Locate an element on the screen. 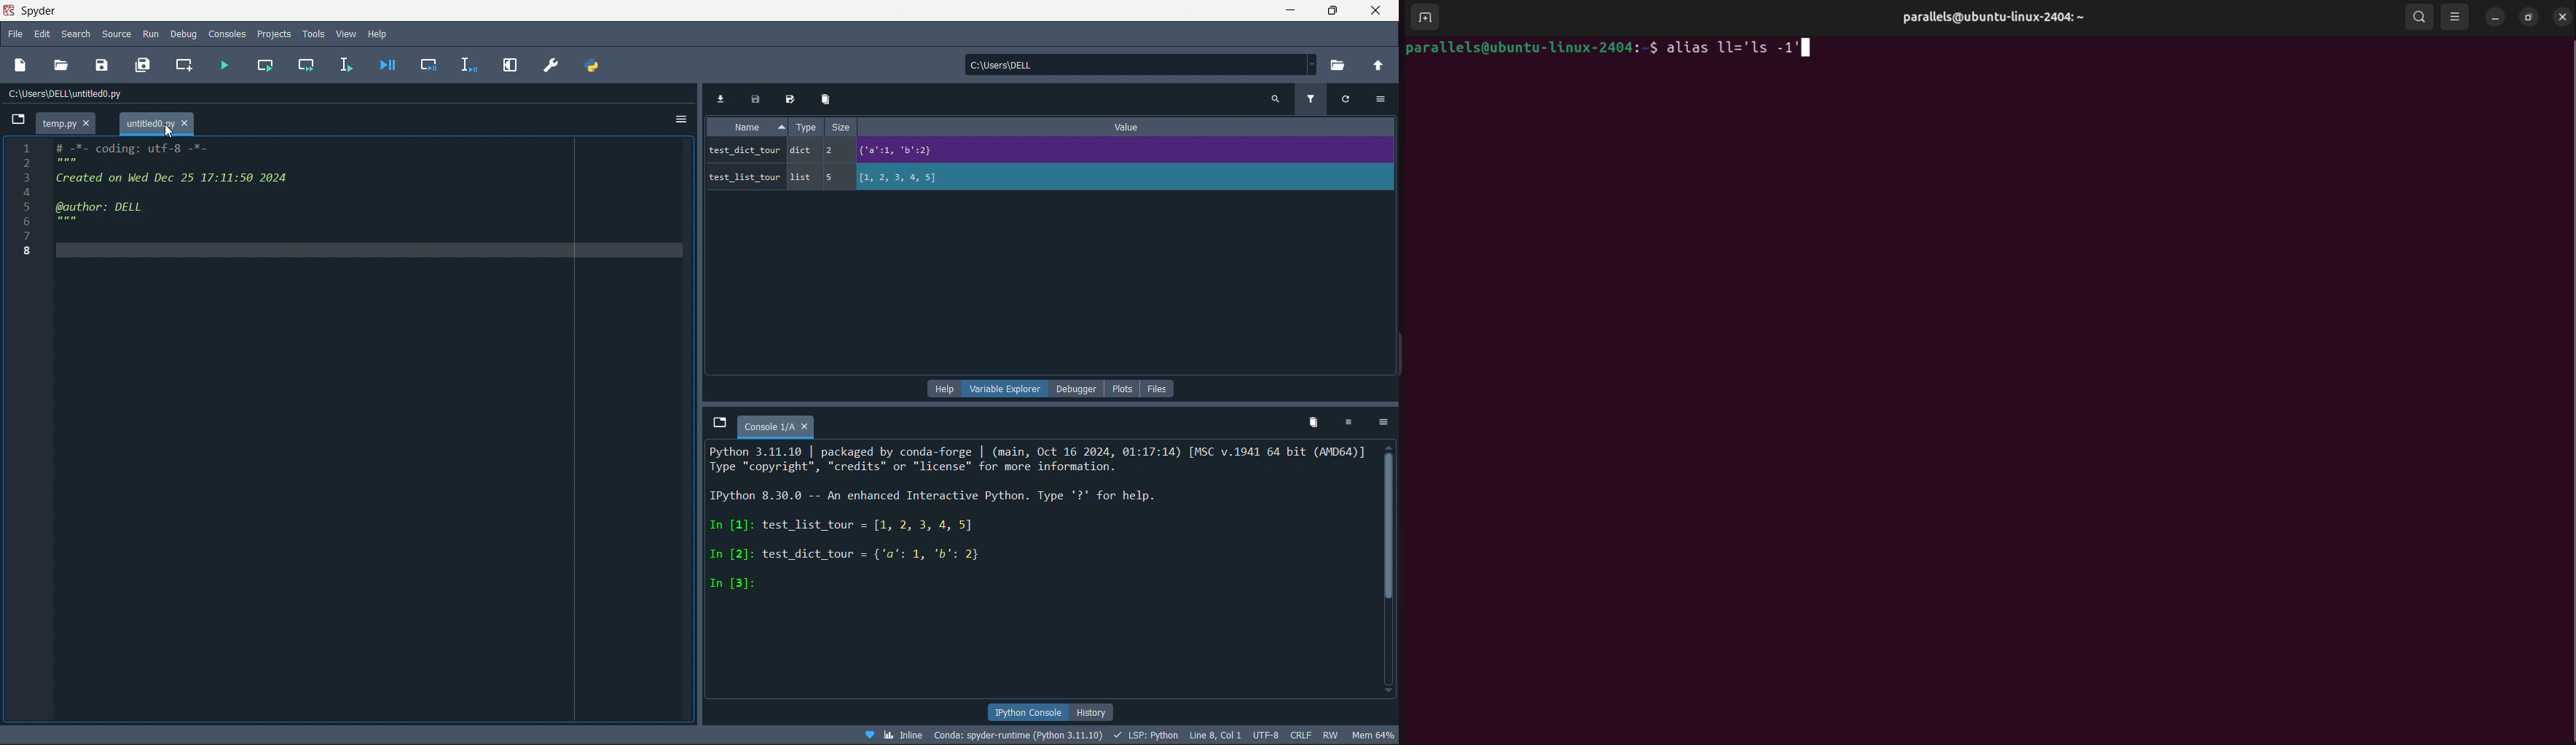  alias 11="ls -1" is located at coordinates (1741, 48).